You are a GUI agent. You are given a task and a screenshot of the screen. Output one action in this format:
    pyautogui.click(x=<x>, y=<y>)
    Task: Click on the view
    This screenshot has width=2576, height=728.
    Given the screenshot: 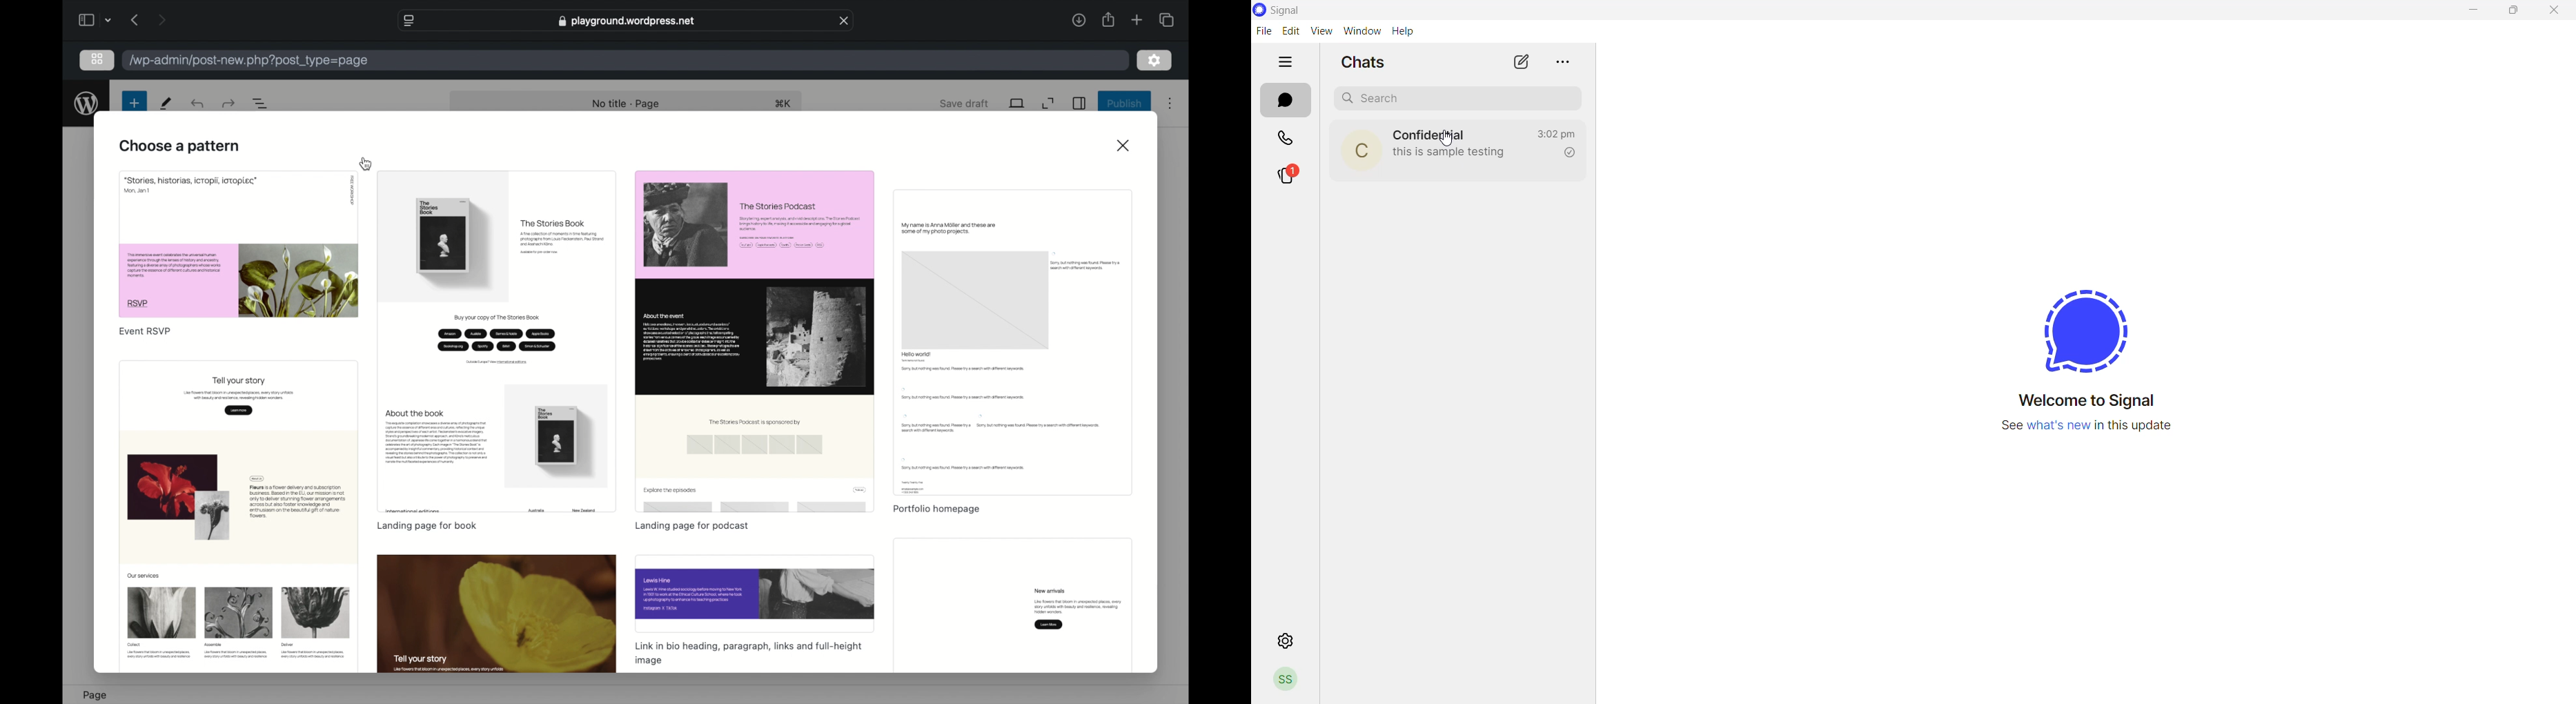 What is the action you would take?
    pyautogui.click(x=1017, y=103)
    